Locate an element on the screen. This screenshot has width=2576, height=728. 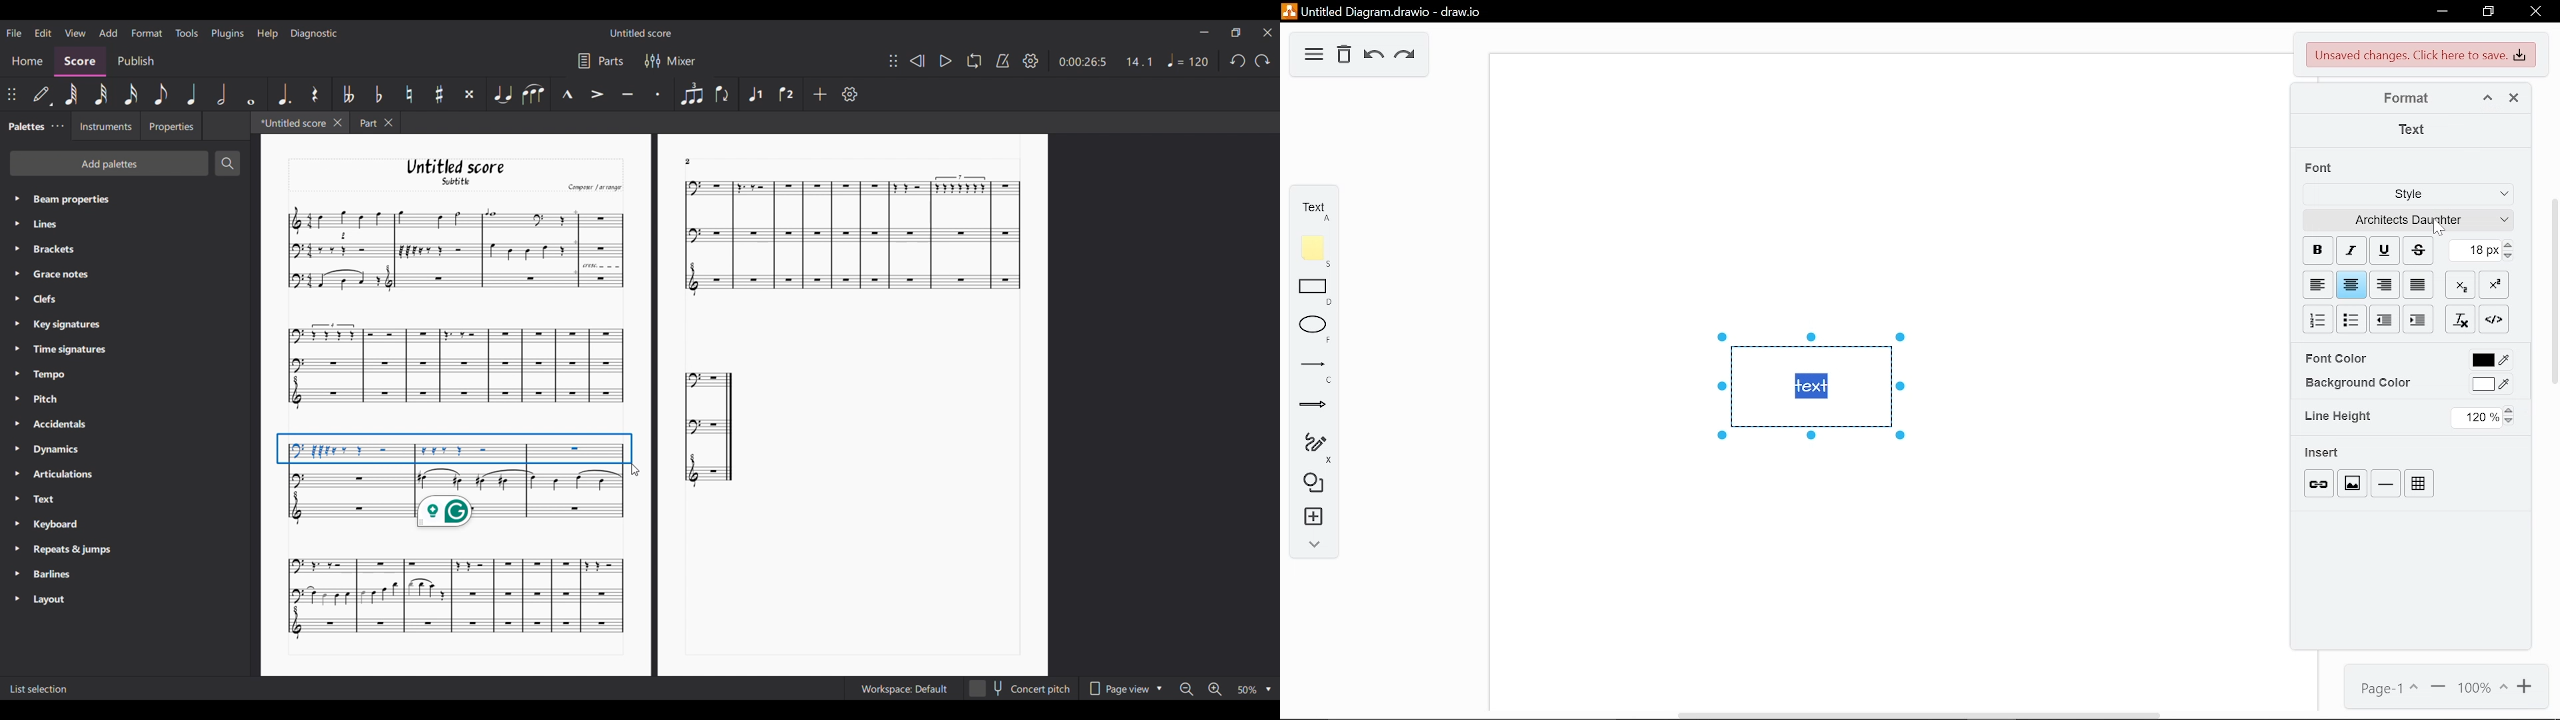
*Untitled score is located at coordinates (288, 122).